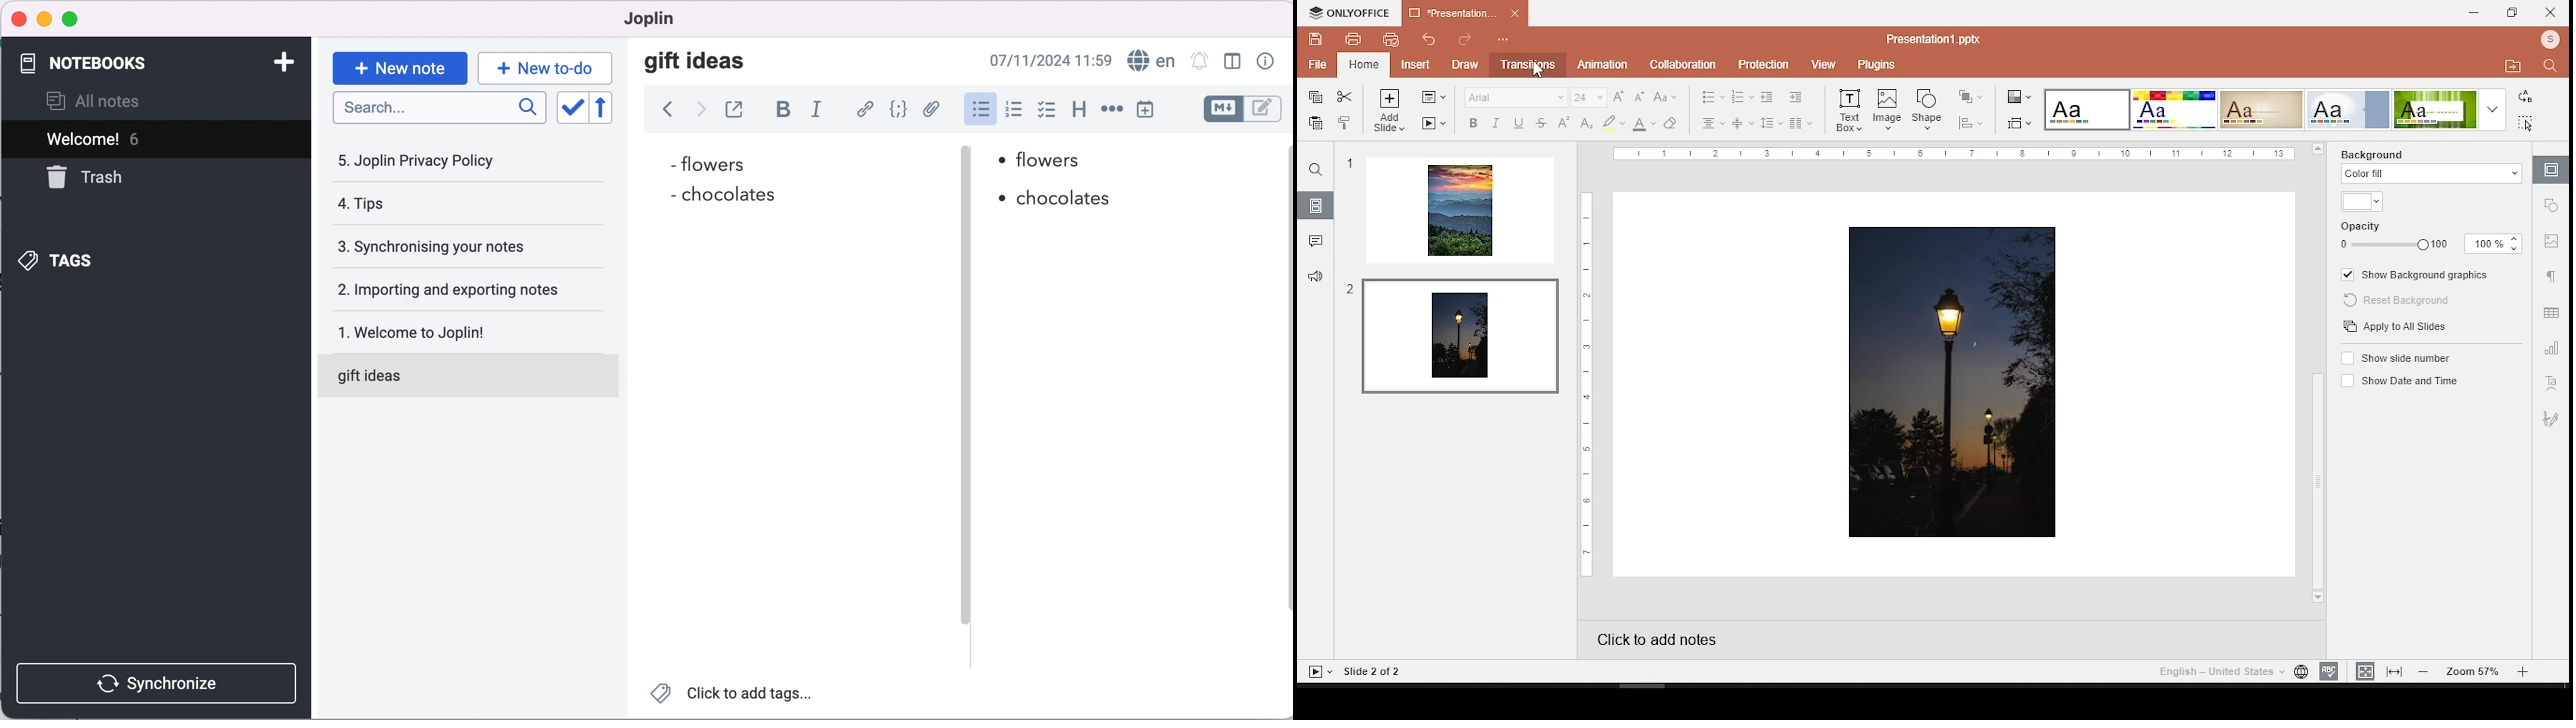 This screenshot has width=2576, height=728. I want to click on select all, so click(2526, 125).